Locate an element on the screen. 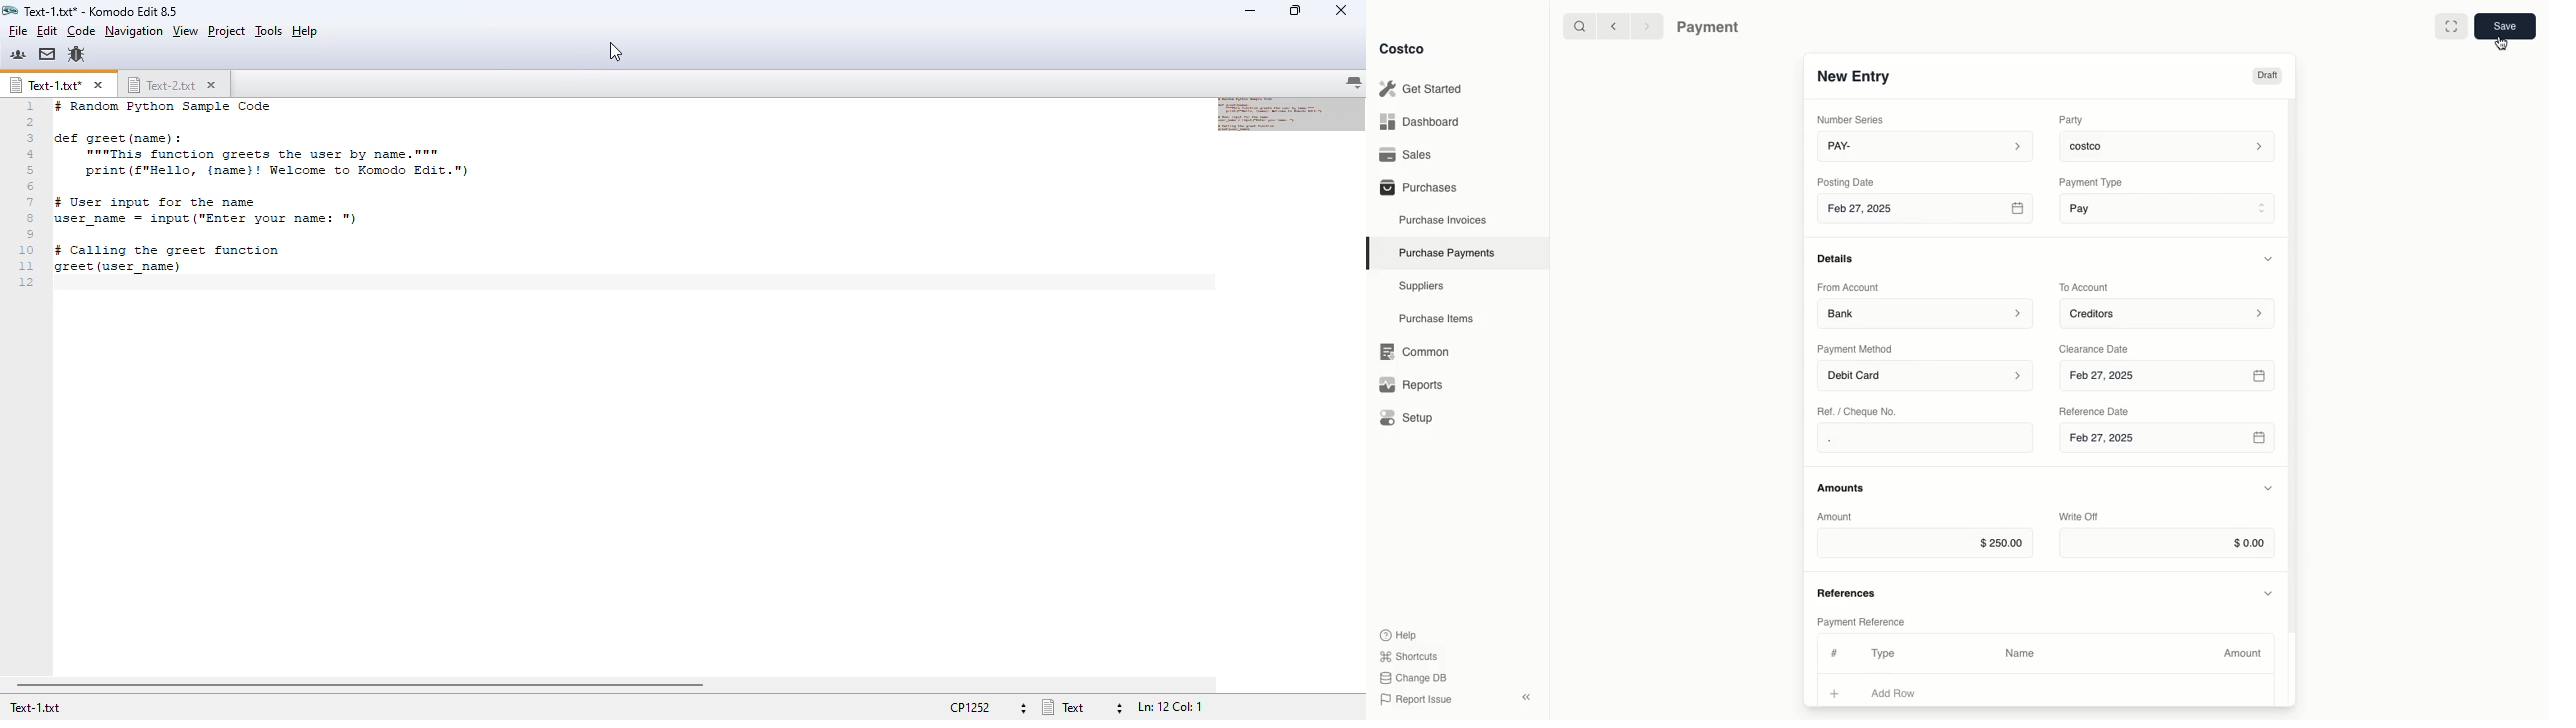 Image resolution: width=2576 pixels, height=728 pixels. Ret. / Cheque No. is located at coordinates (1859, 410).